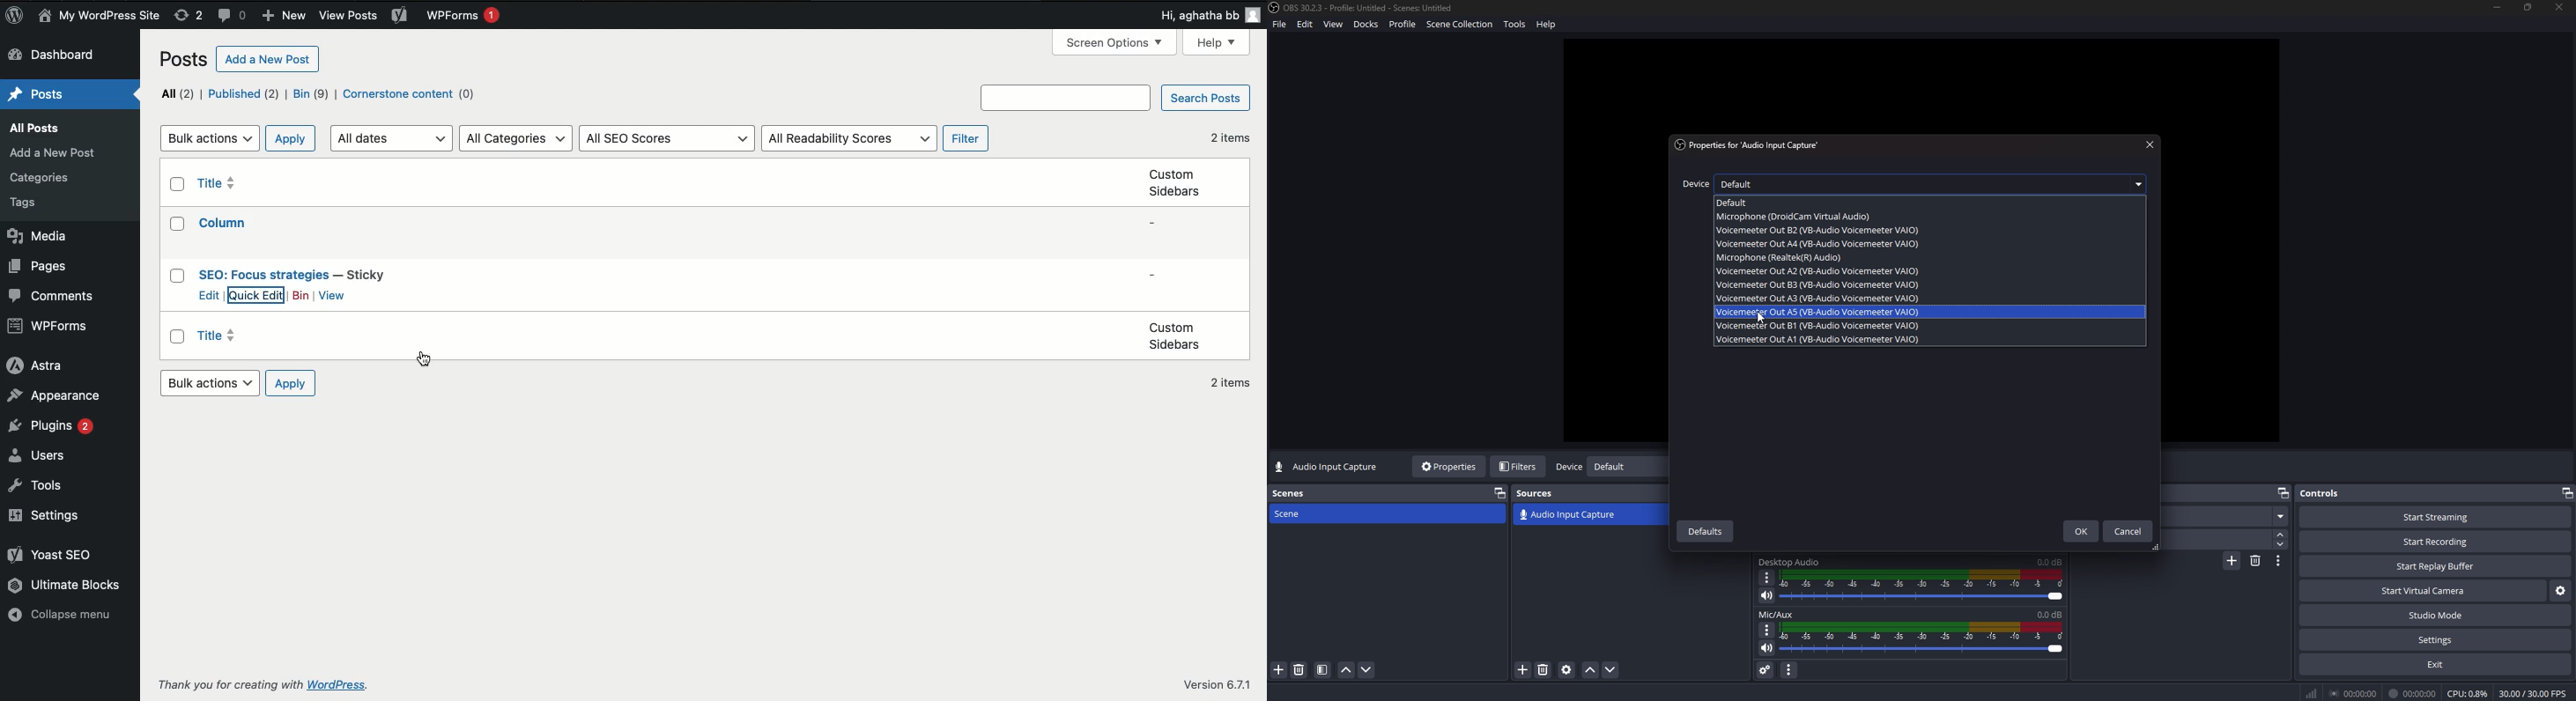  What do you see at coordinates (1785, 257) in the screenshot?
I see `mic` at bounding box center [1785, 257].